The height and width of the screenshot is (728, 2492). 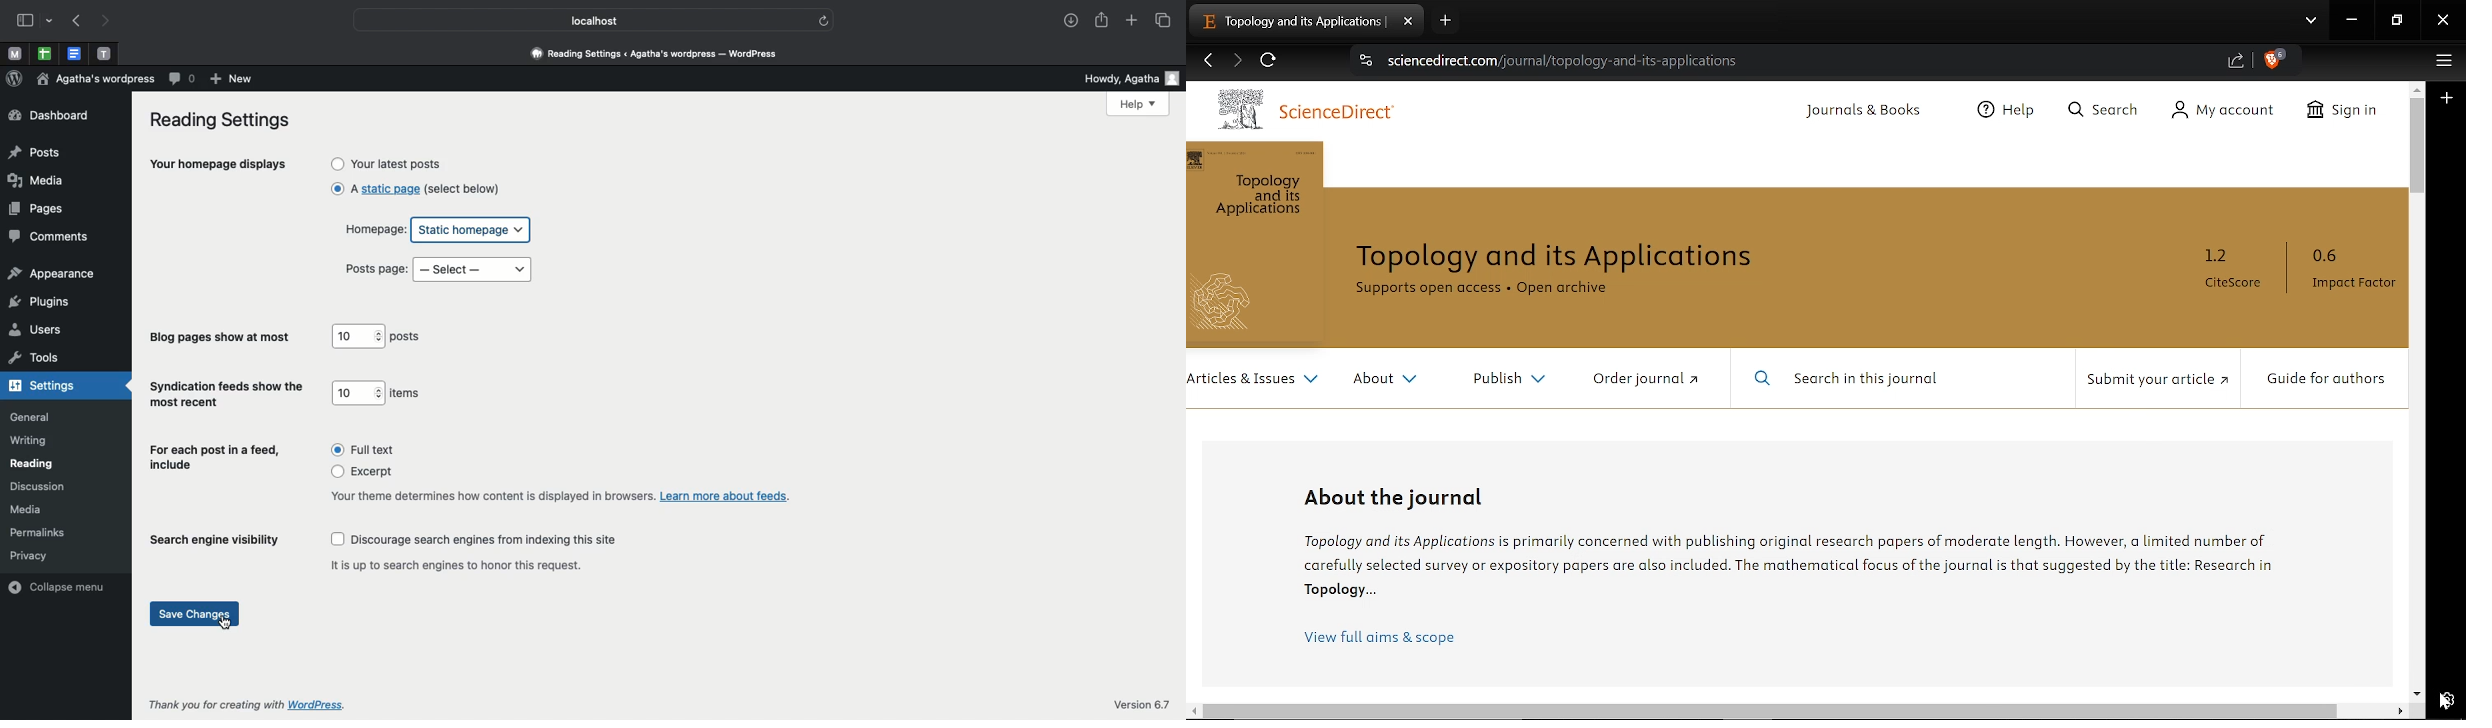 I want to click on Pinned tabs, so click(x=104, y=53).